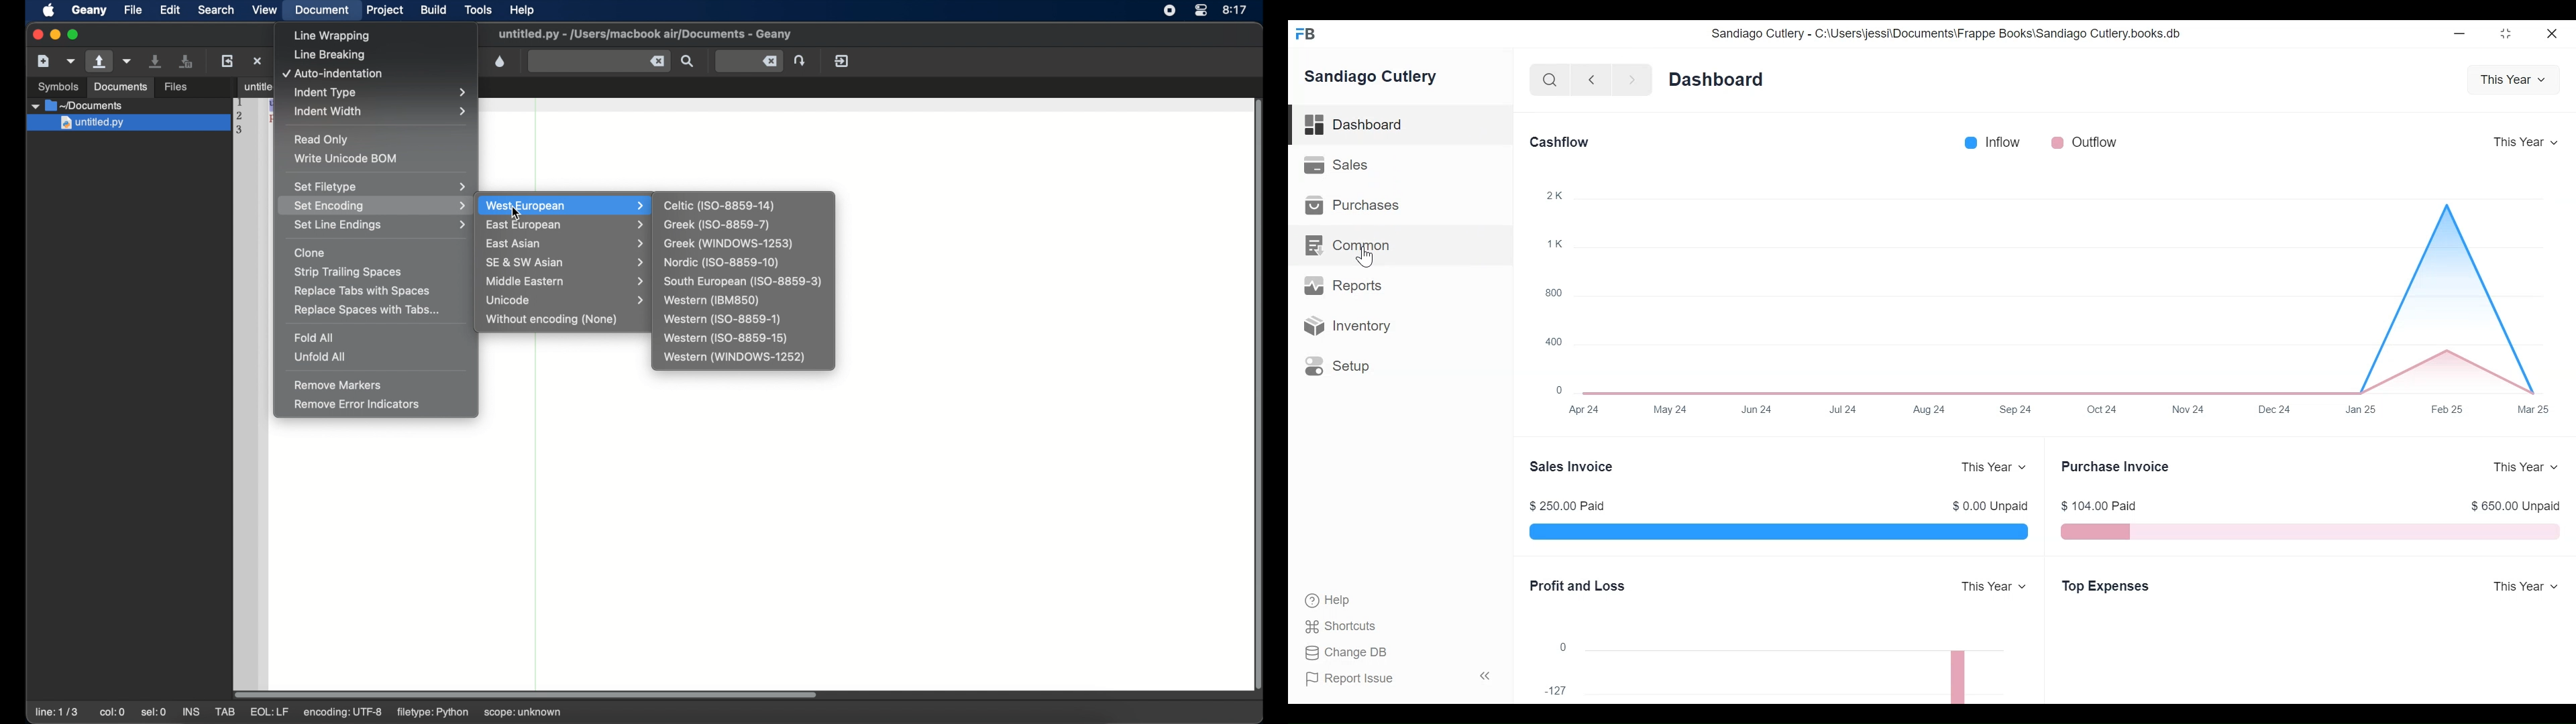 This screenshot has width=2576, height=728. Describe the element at coordinates (358, 404) in the screenshot. I see `remove error indicators` at that location.